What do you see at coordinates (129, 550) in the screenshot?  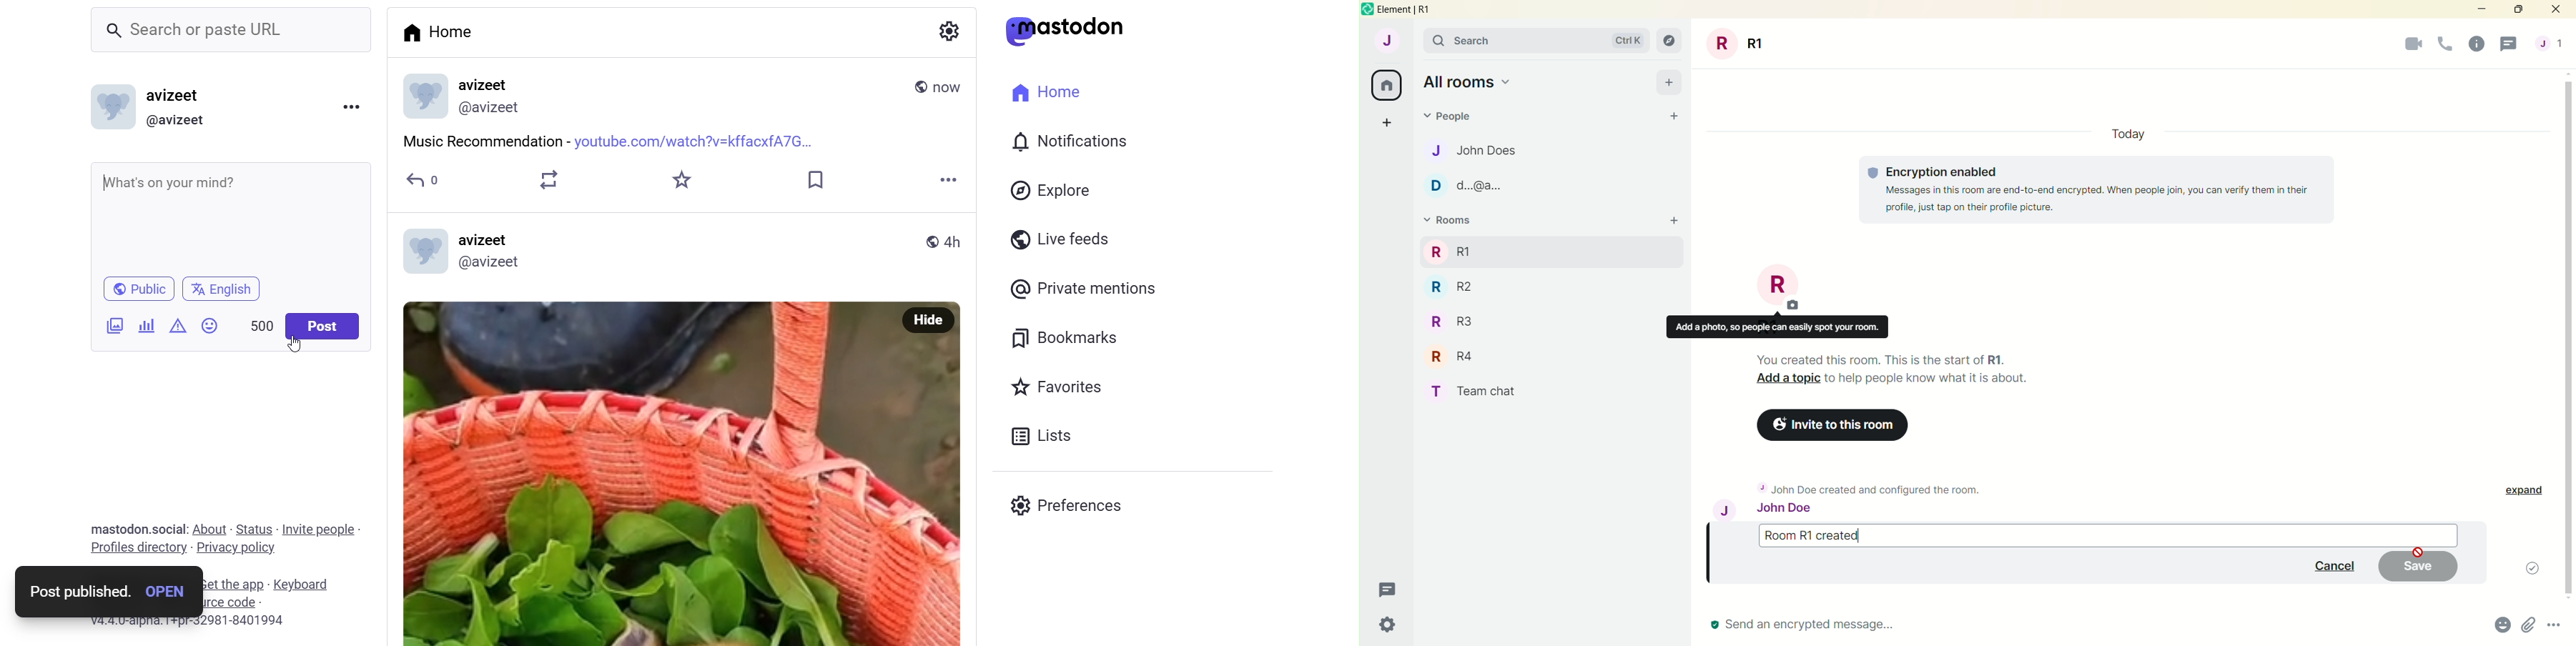 I see `profiles` at bounding box center [129, 550].